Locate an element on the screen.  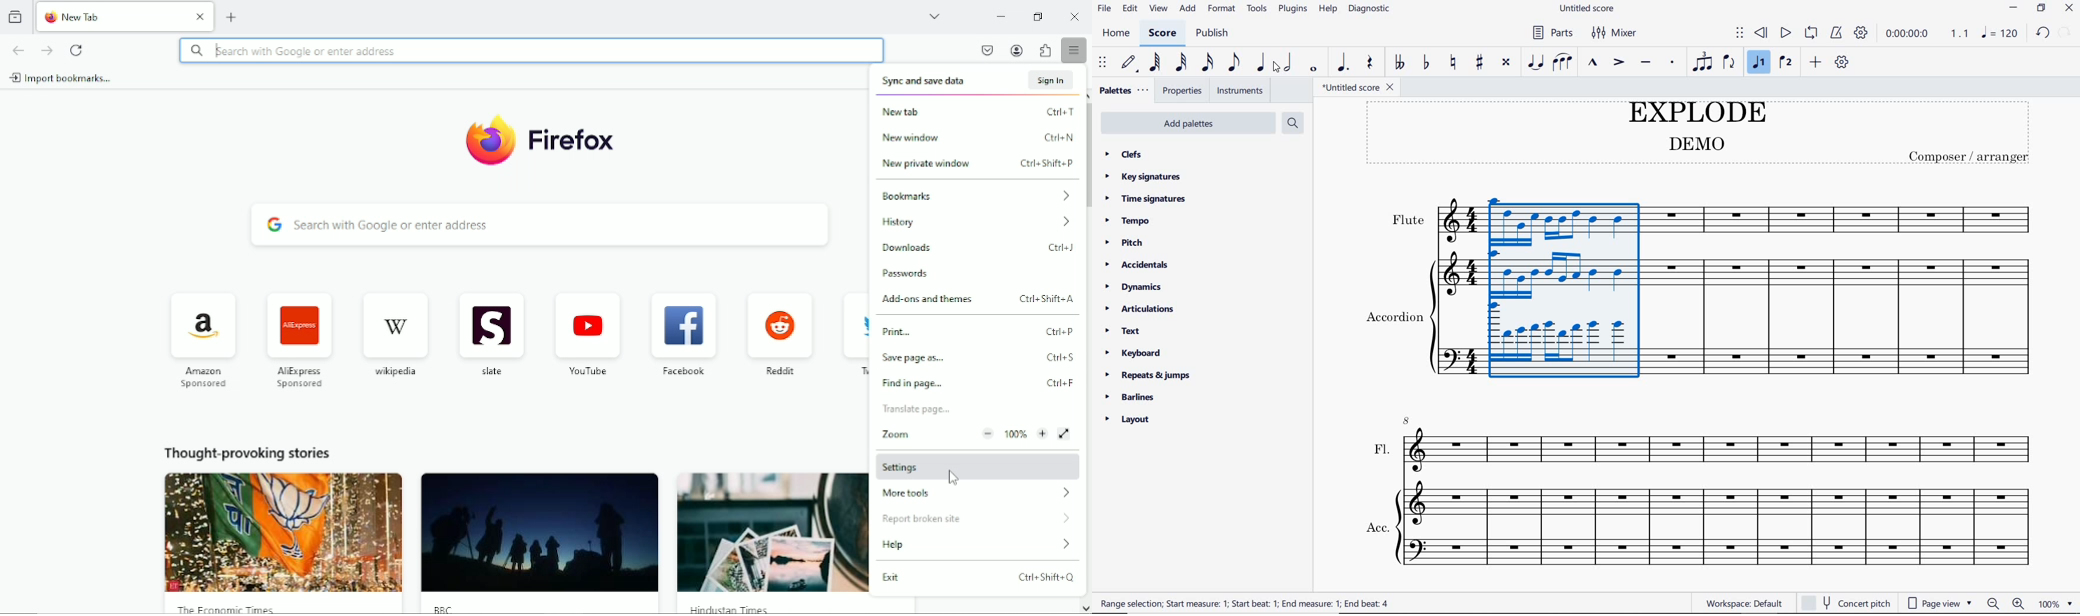
time signatures is located at coordinates (1148, 199).